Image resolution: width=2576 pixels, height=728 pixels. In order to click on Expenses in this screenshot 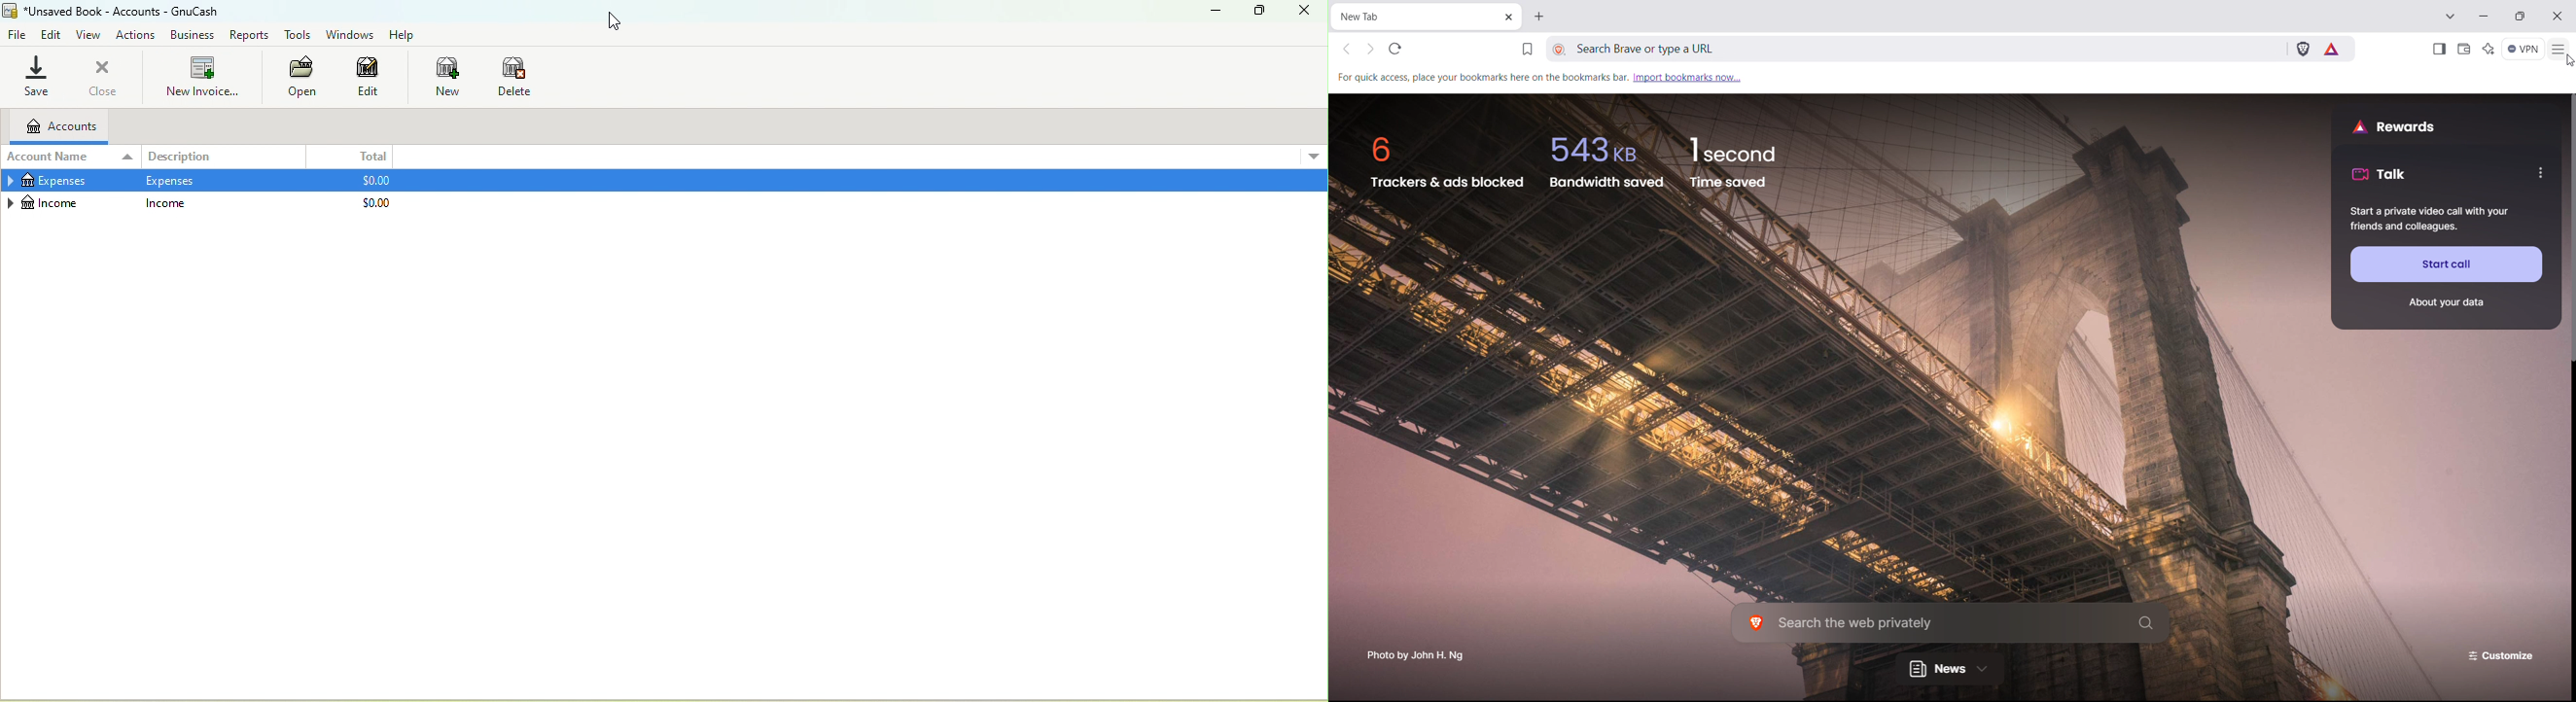, I will do `click(171, 181)`.